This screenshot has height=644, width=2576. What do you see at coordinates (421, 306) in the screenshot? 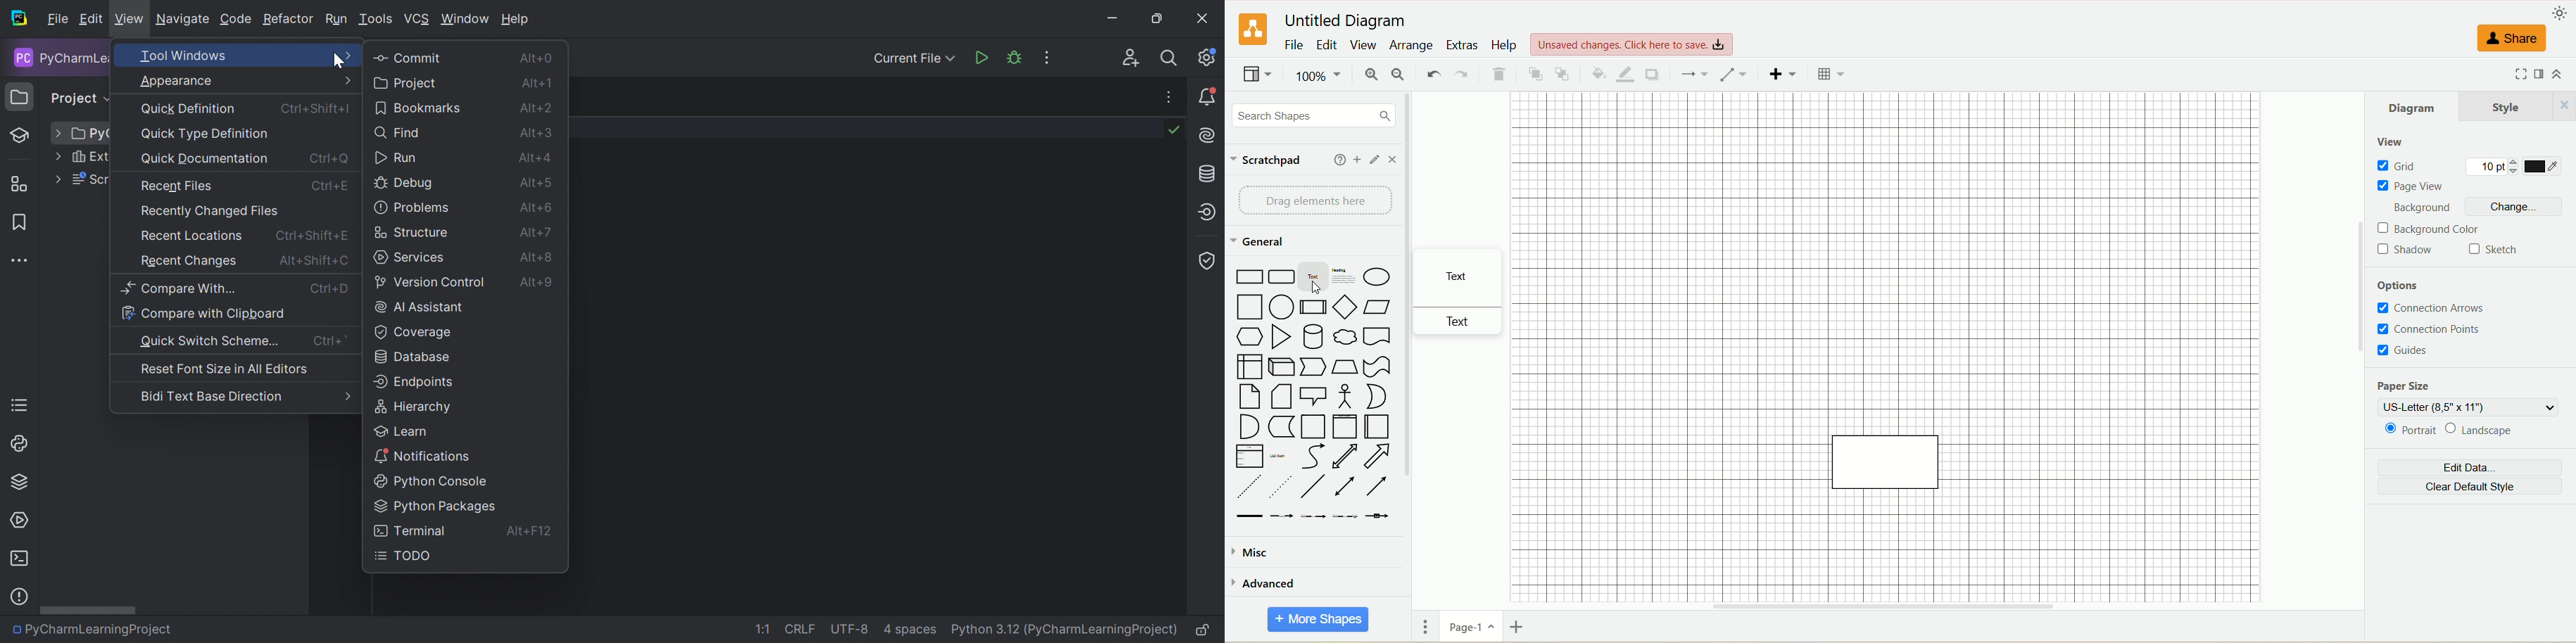
I see `Al Assistant` at bounding box center [421, 306].